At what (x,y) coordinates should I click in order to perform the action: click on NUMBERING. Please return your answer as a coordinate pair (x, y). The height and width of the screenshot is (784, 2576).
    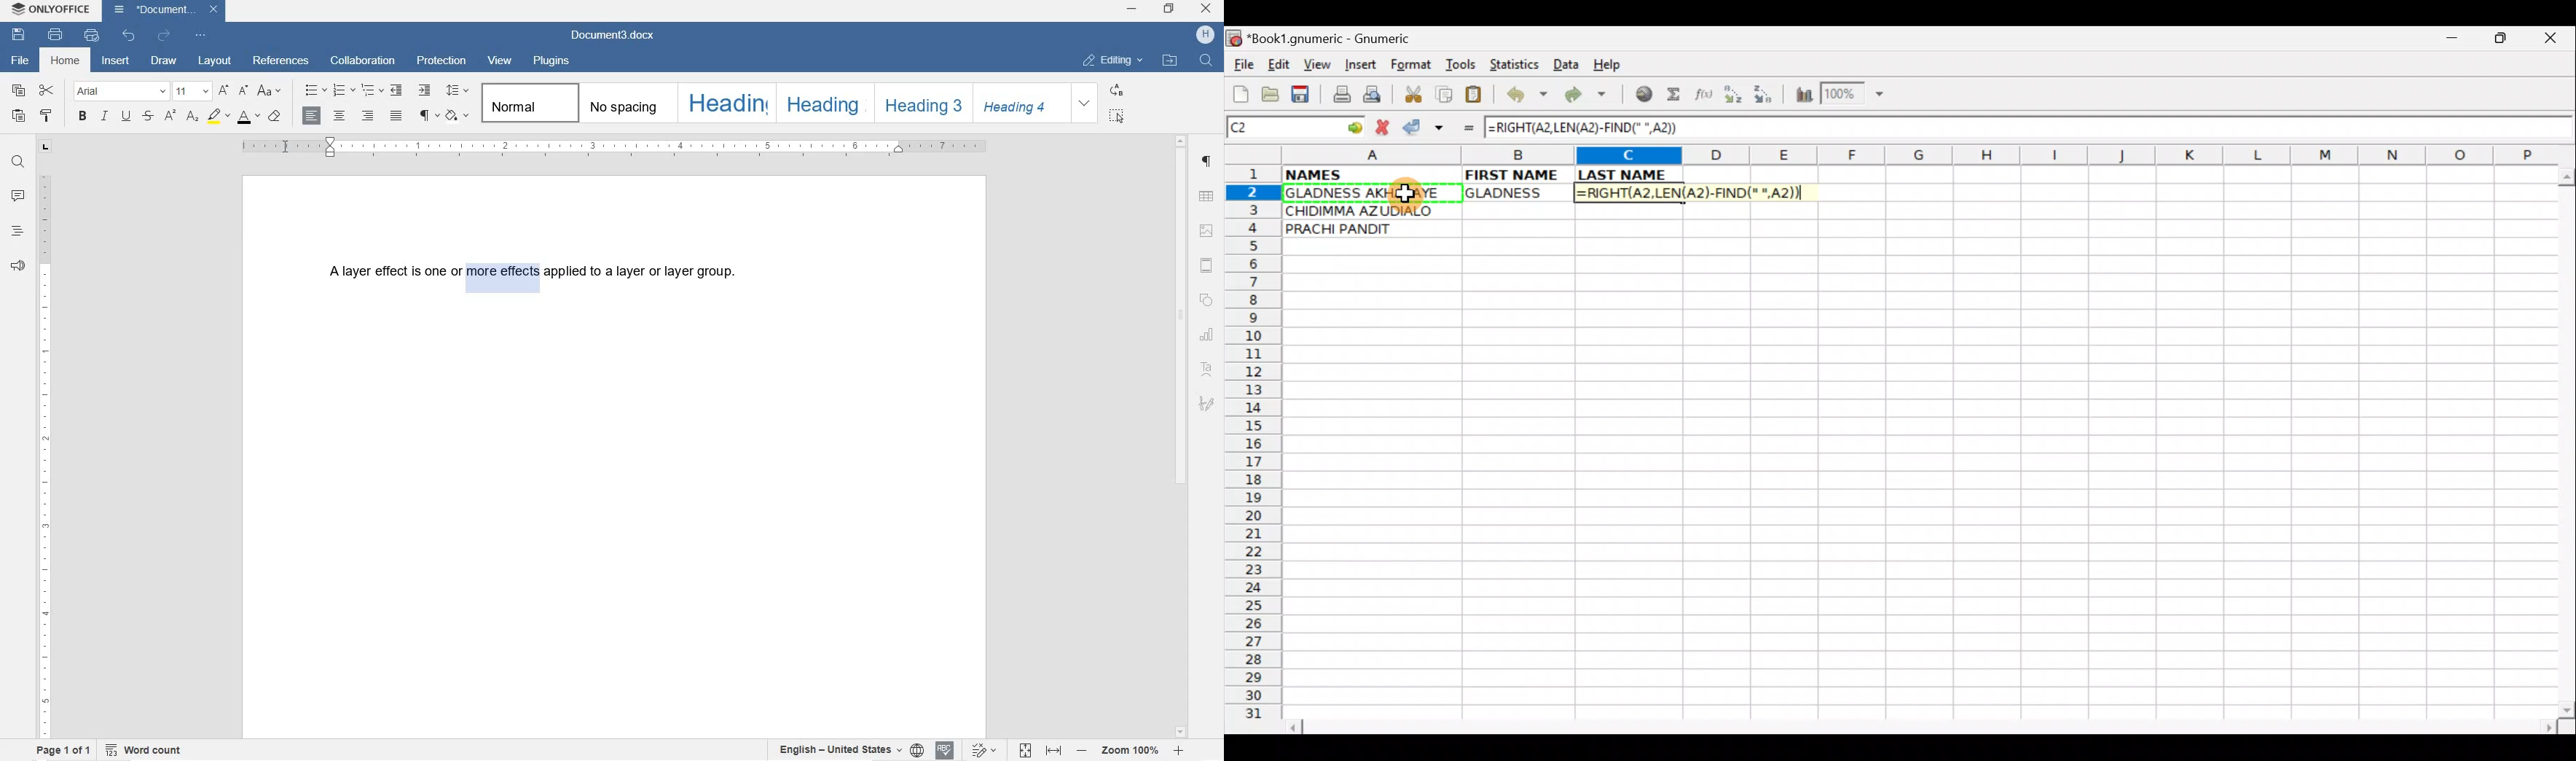
    Looking at the image, I should click on (345, 91).